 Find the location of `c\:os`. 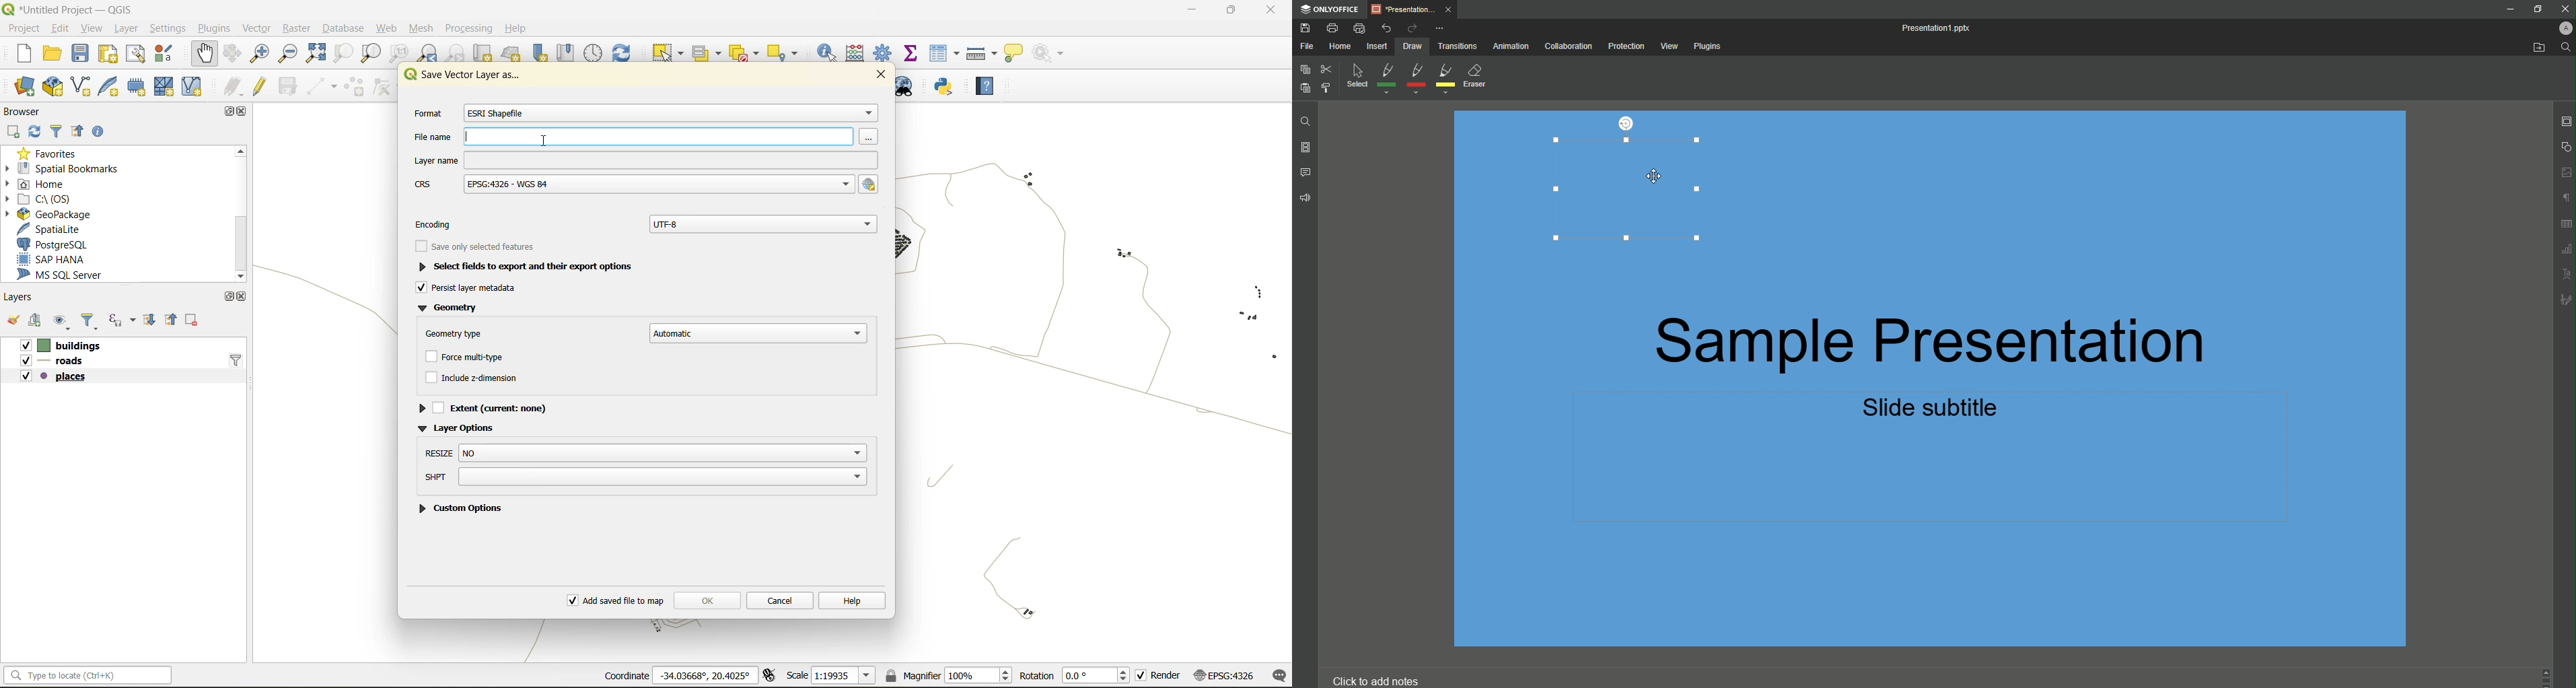

c\:os is located at coordinates (53, 198).